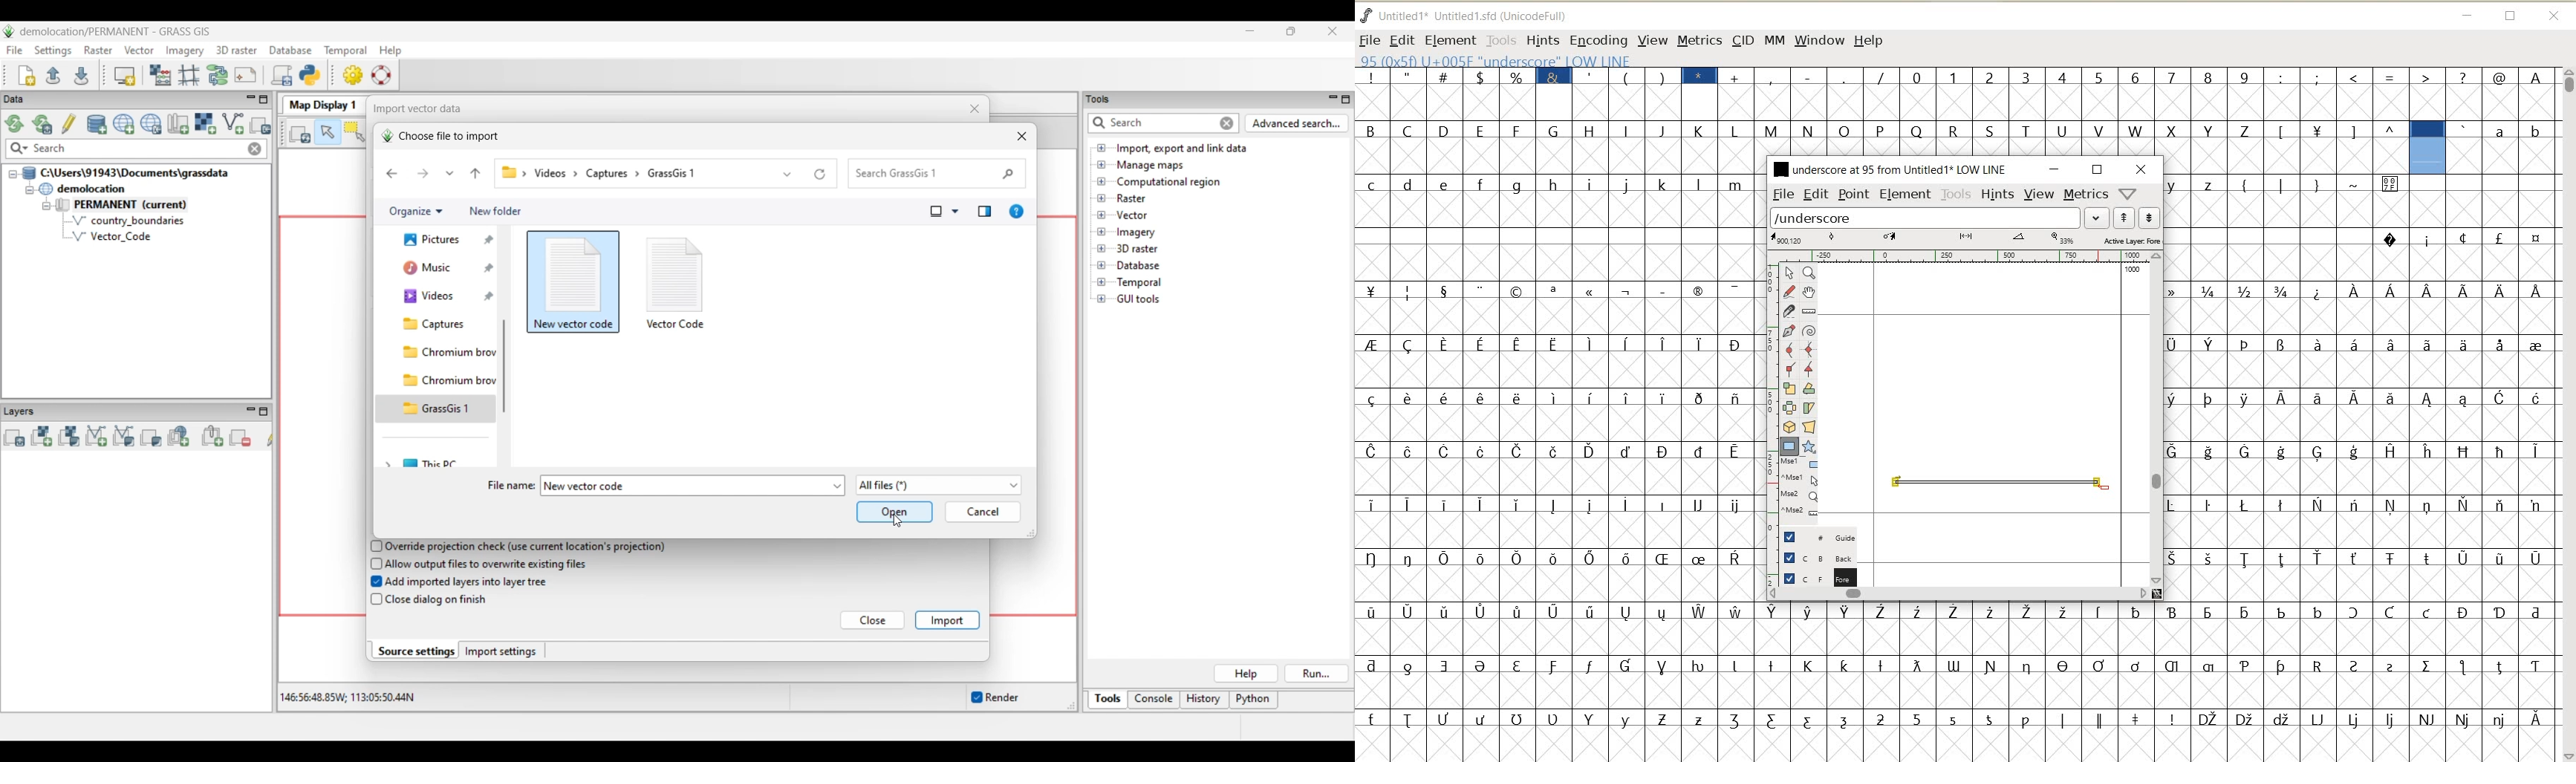 The width and height of the screenshot is (2576, 784). I want to click on ELLIPSE TOOL/CURSOR POSITION, so click(2105, 488).